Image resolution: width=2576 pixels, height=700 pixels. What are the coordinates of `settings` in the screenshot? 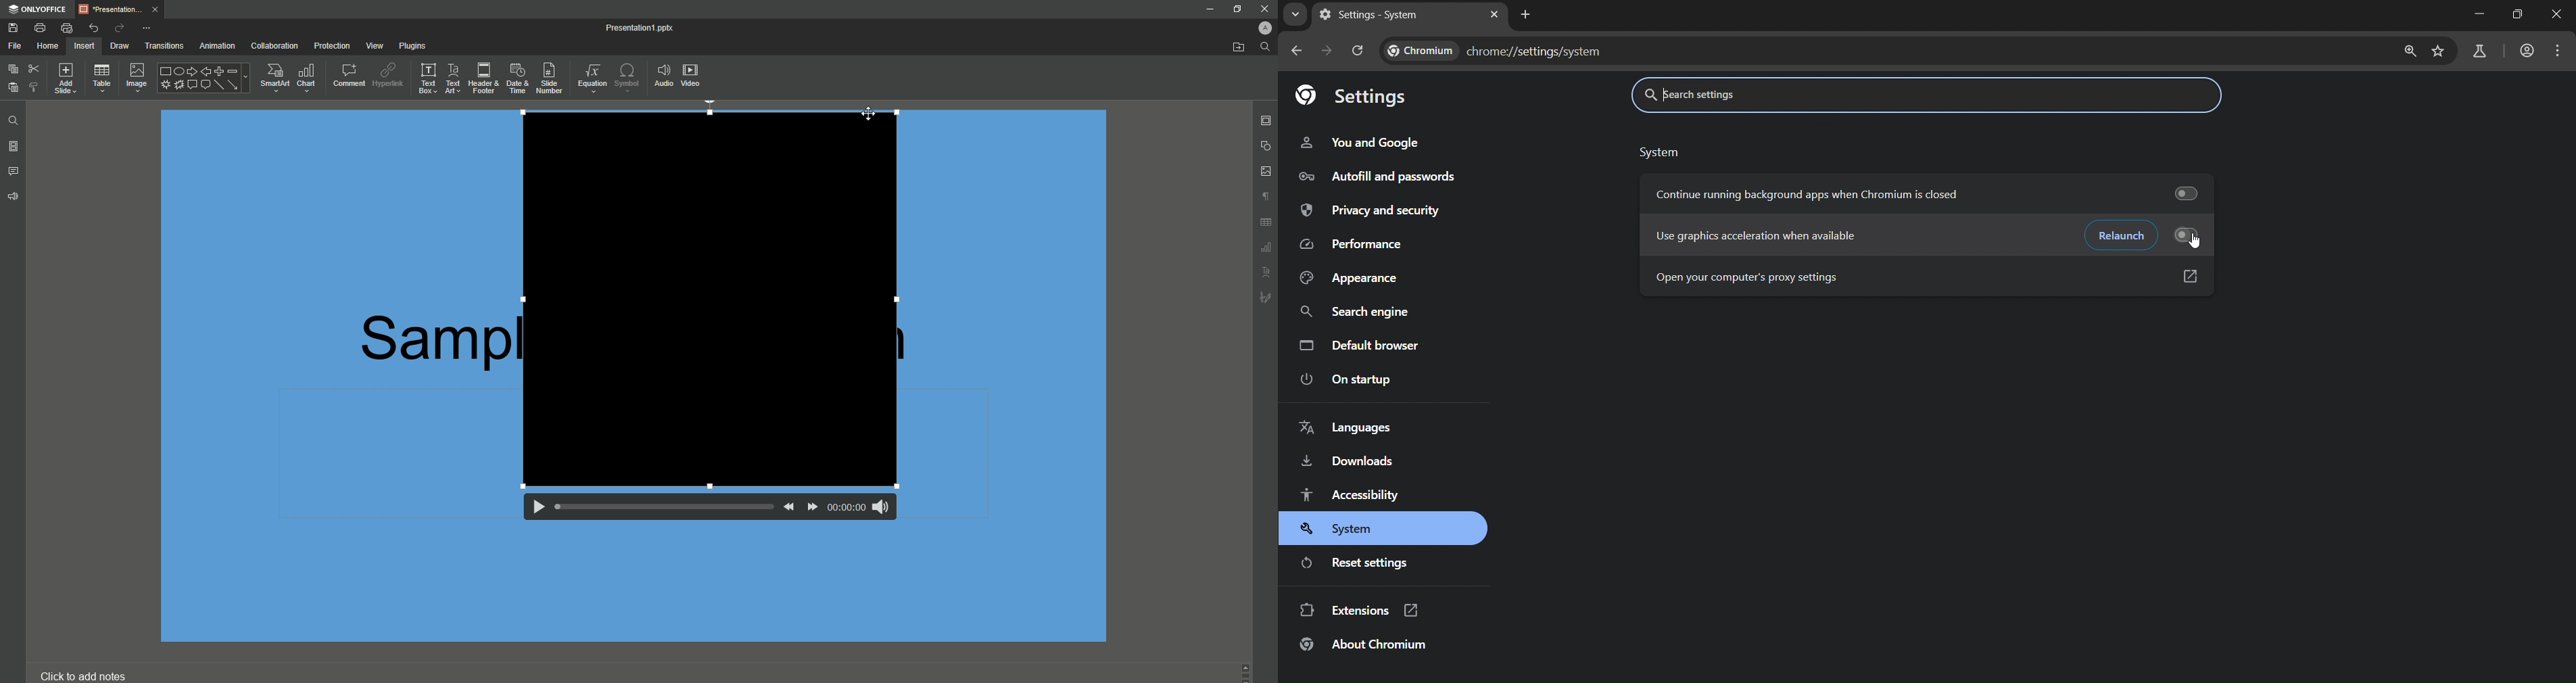 It's located at (1360, 93).